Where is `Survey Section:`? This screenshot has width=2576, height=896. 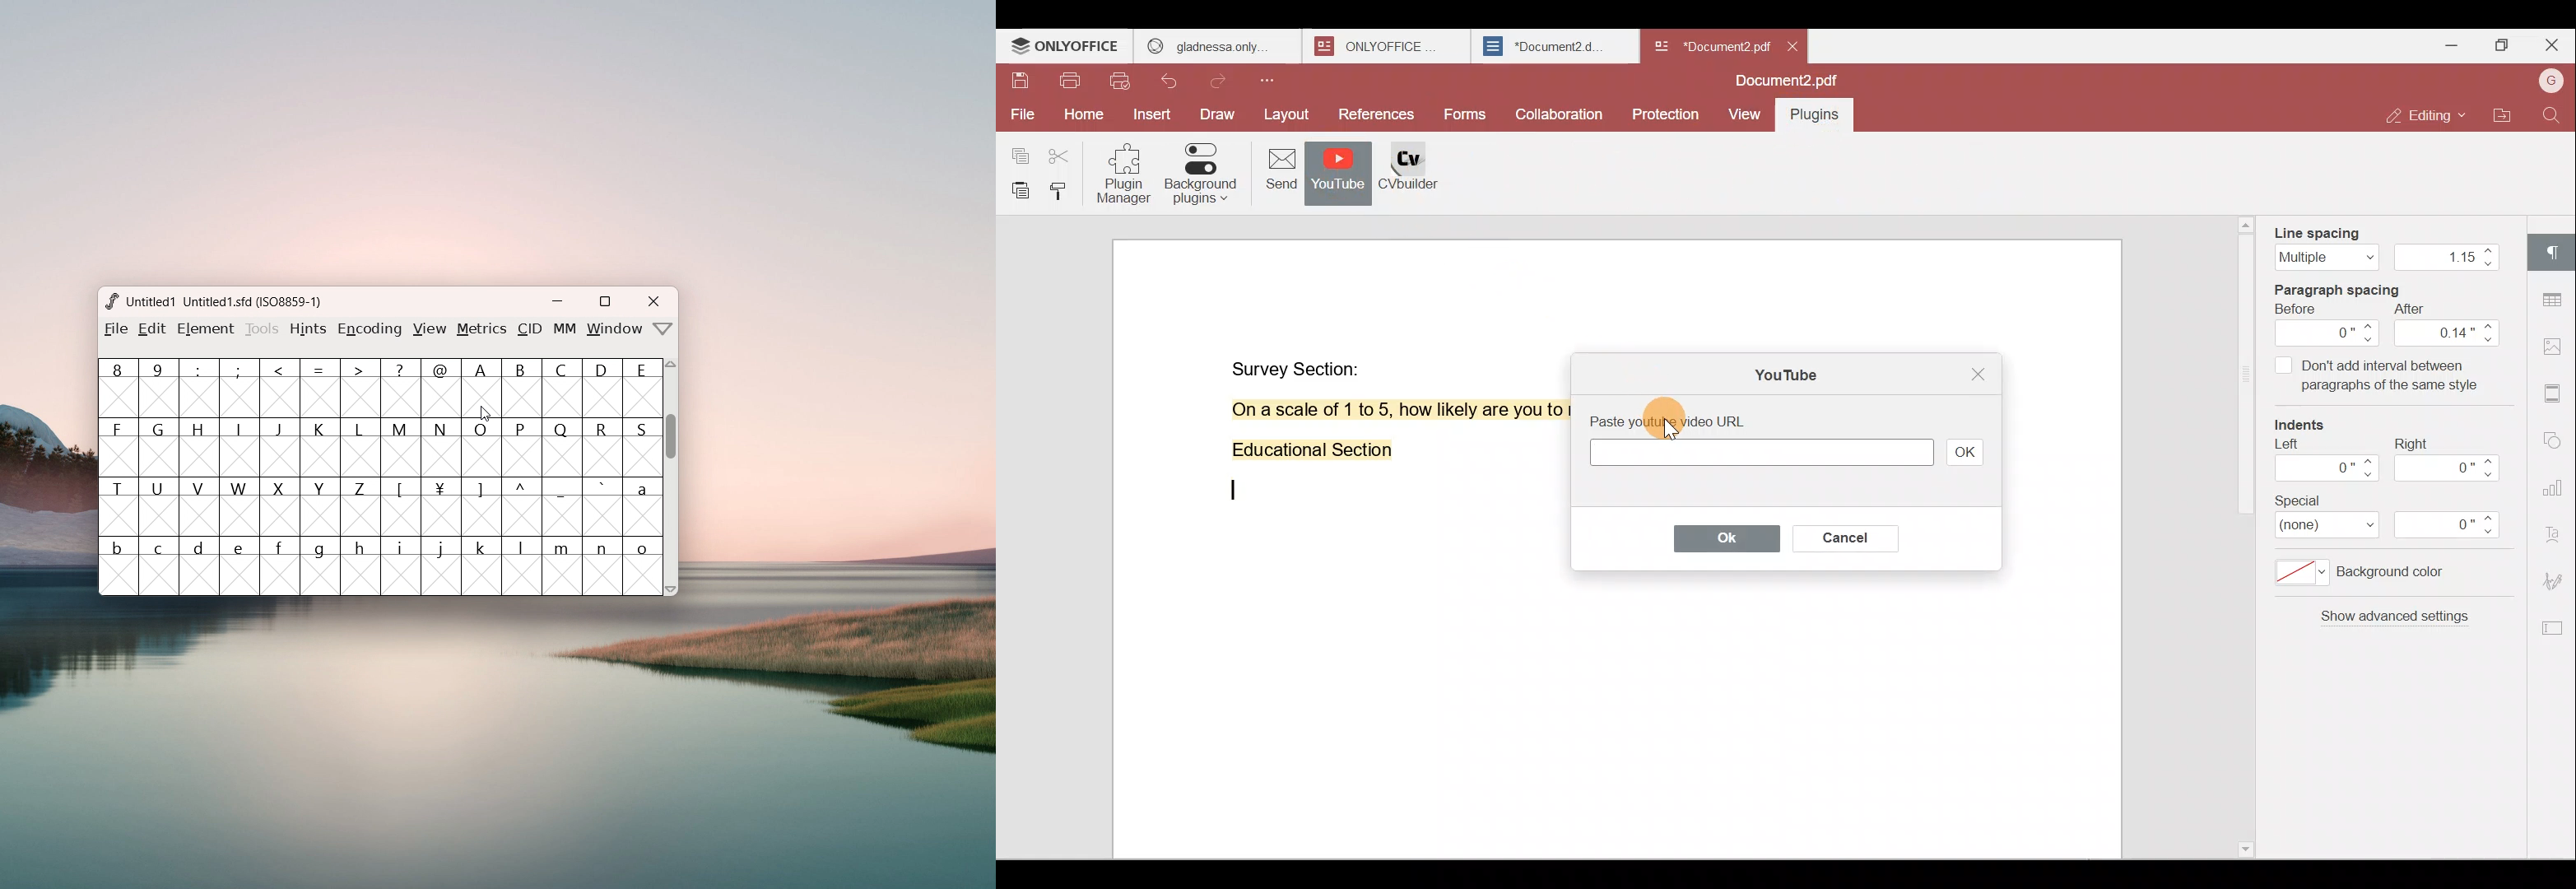 Survey Section: is located at coordinates (1299, 365).